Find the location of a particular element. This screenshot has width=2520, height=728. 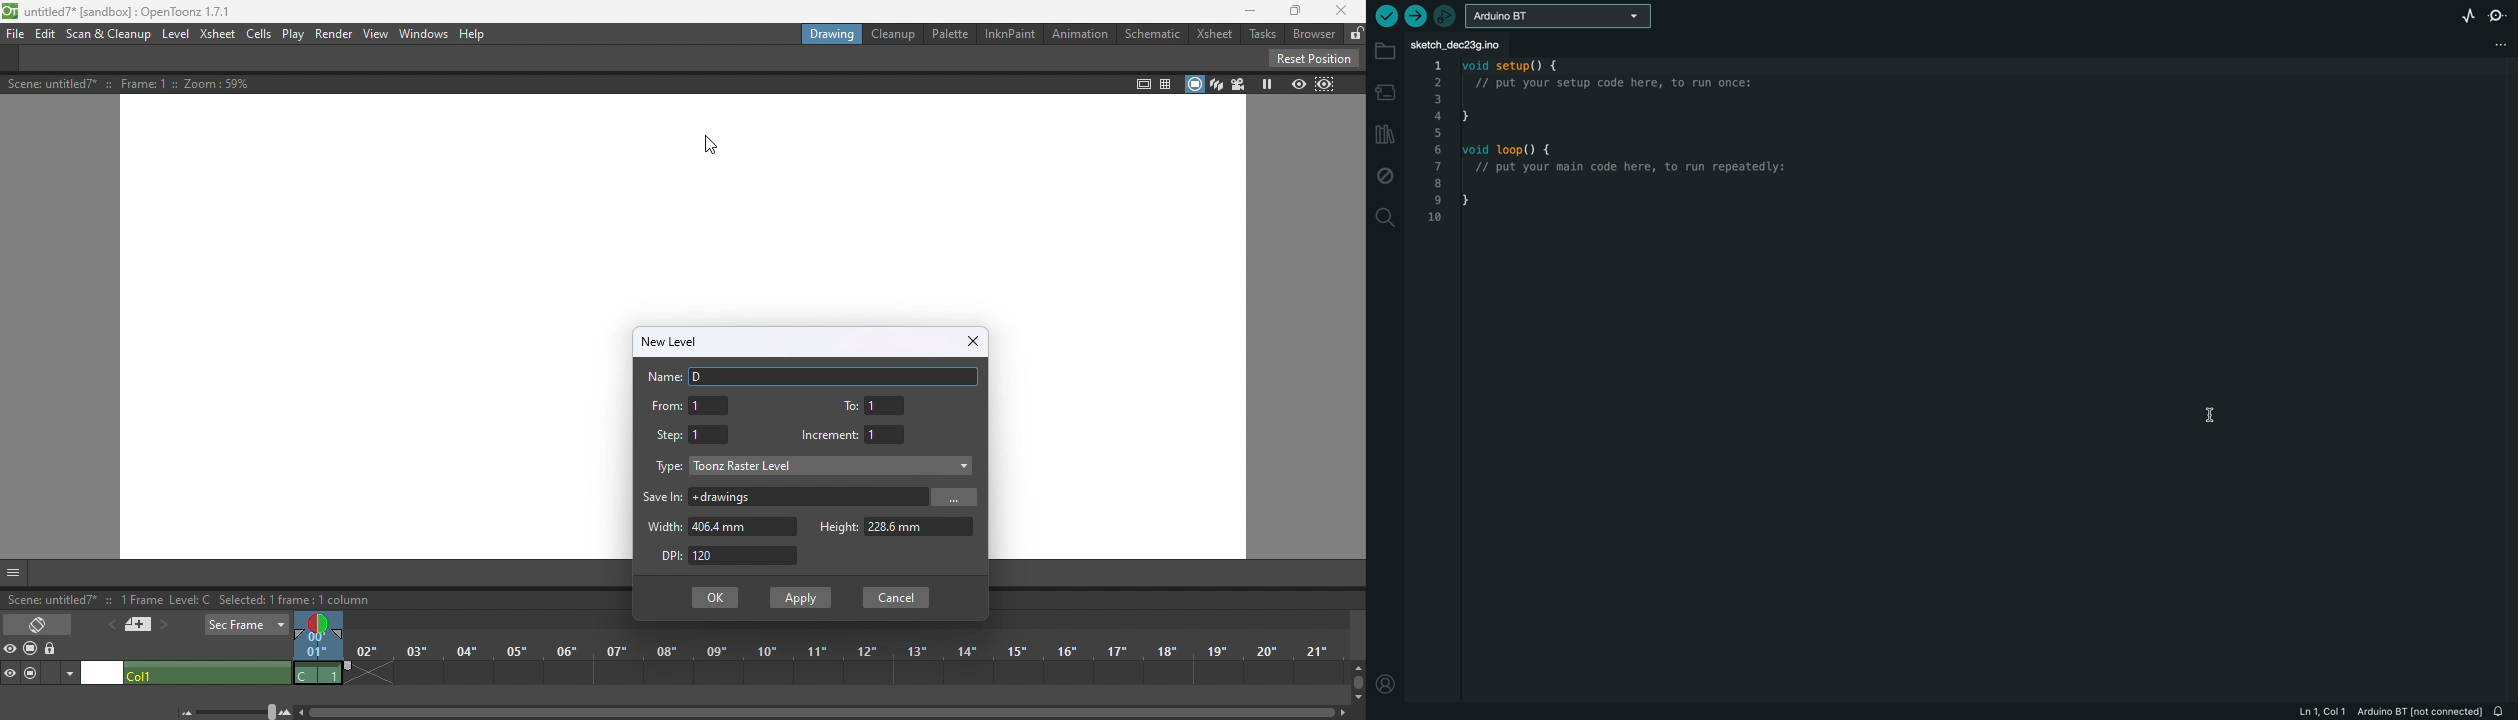

Width is located at coordinates (719, 527).